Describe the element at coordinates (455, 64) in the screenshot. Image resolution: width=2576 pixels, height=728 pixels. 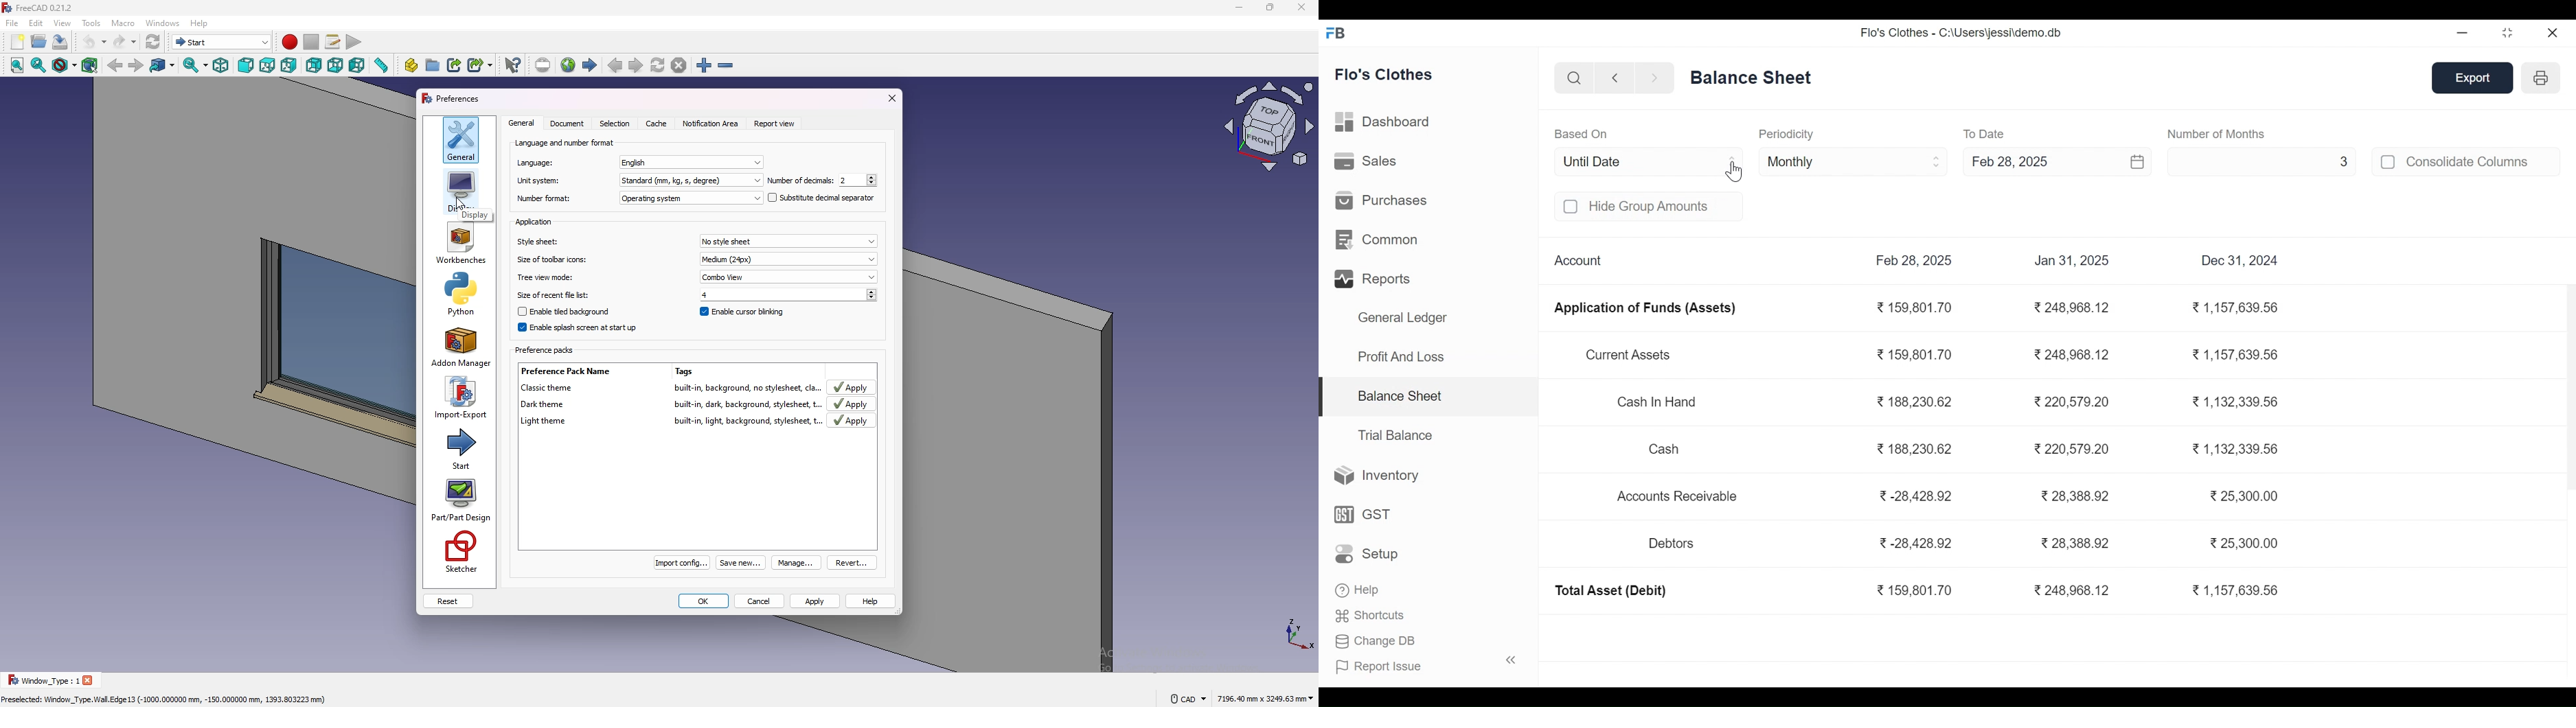
I see `make link` at that location.